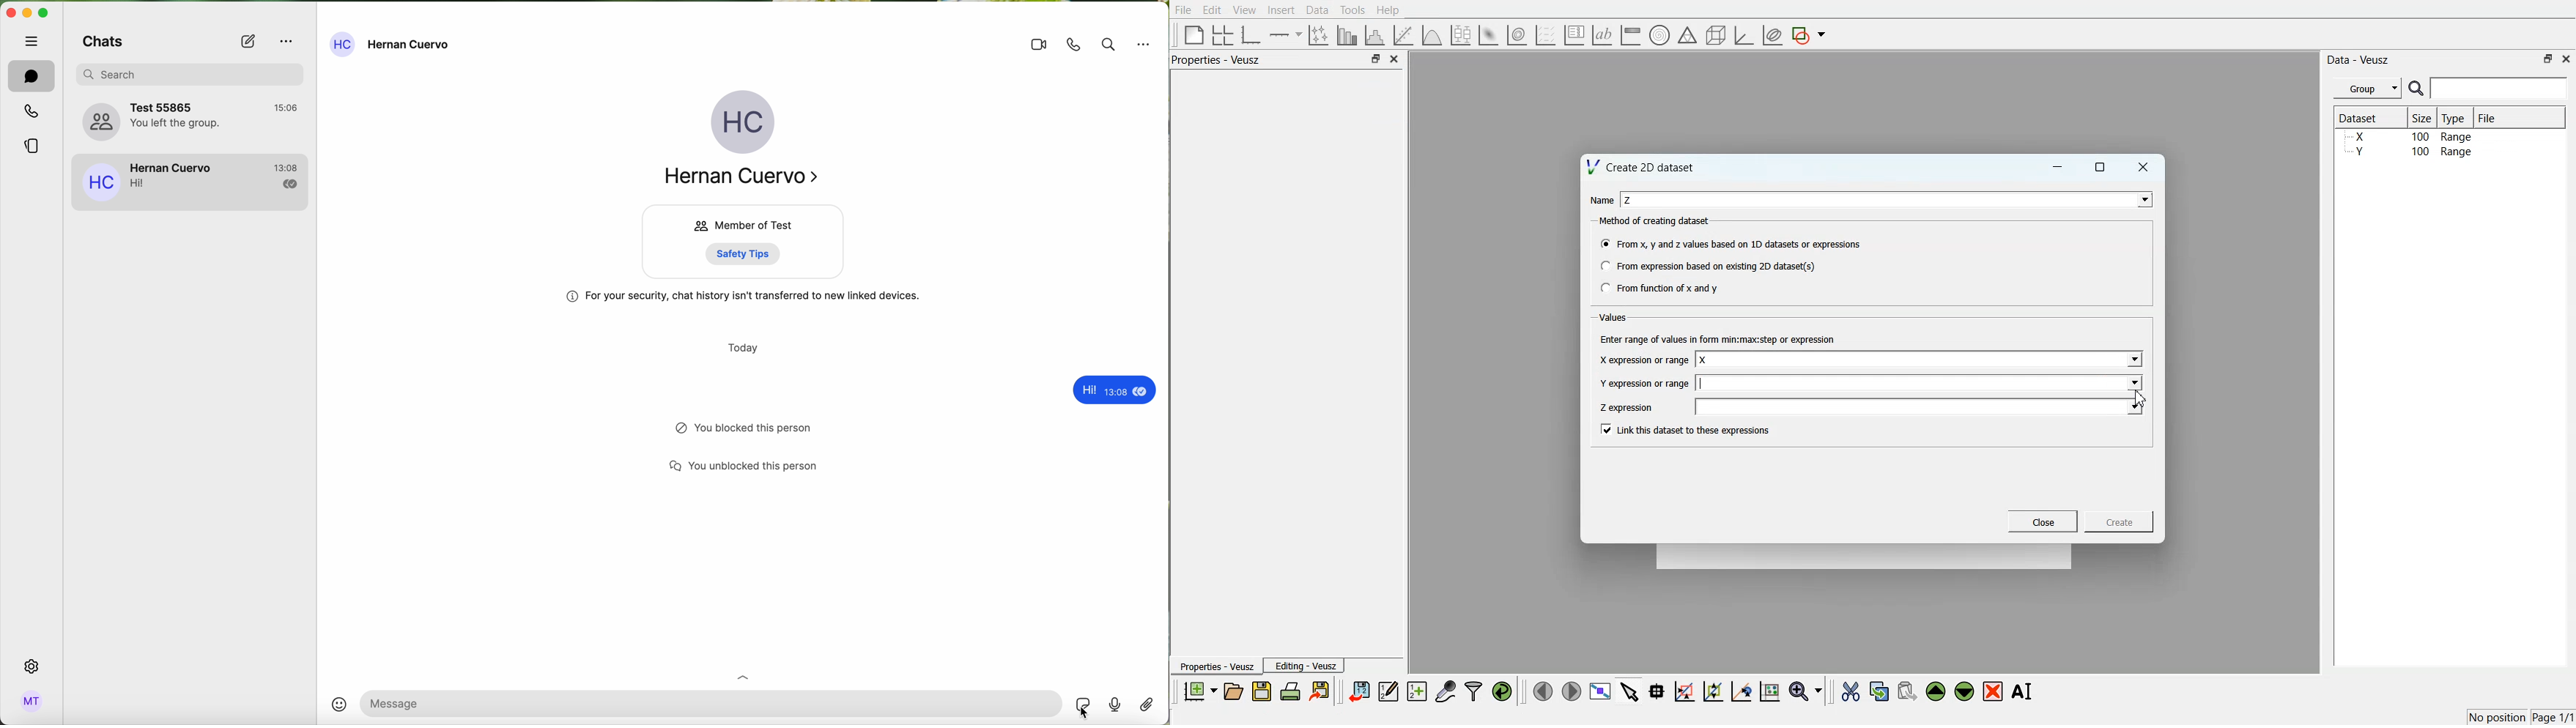  What do you see at coordinates (1517, 35) in the screenshot?
I see `3D Volume` at bounding box center [1517, 35].